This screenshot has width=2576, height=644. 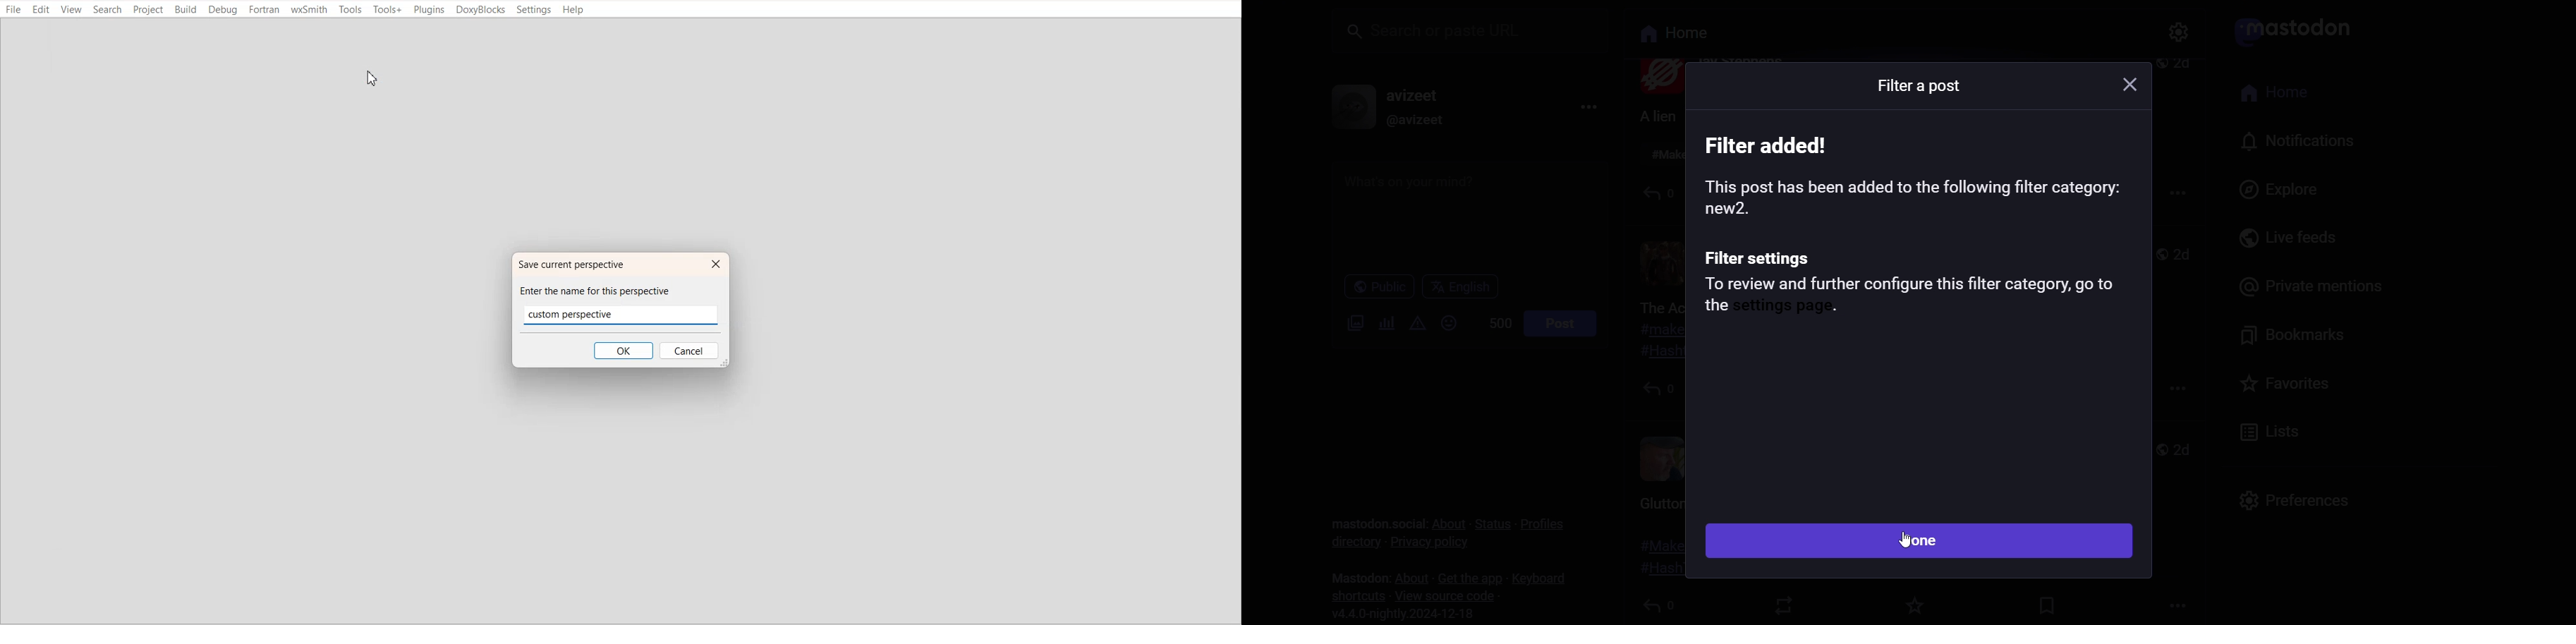 I want to click on Project, so click(x=149, y=10).